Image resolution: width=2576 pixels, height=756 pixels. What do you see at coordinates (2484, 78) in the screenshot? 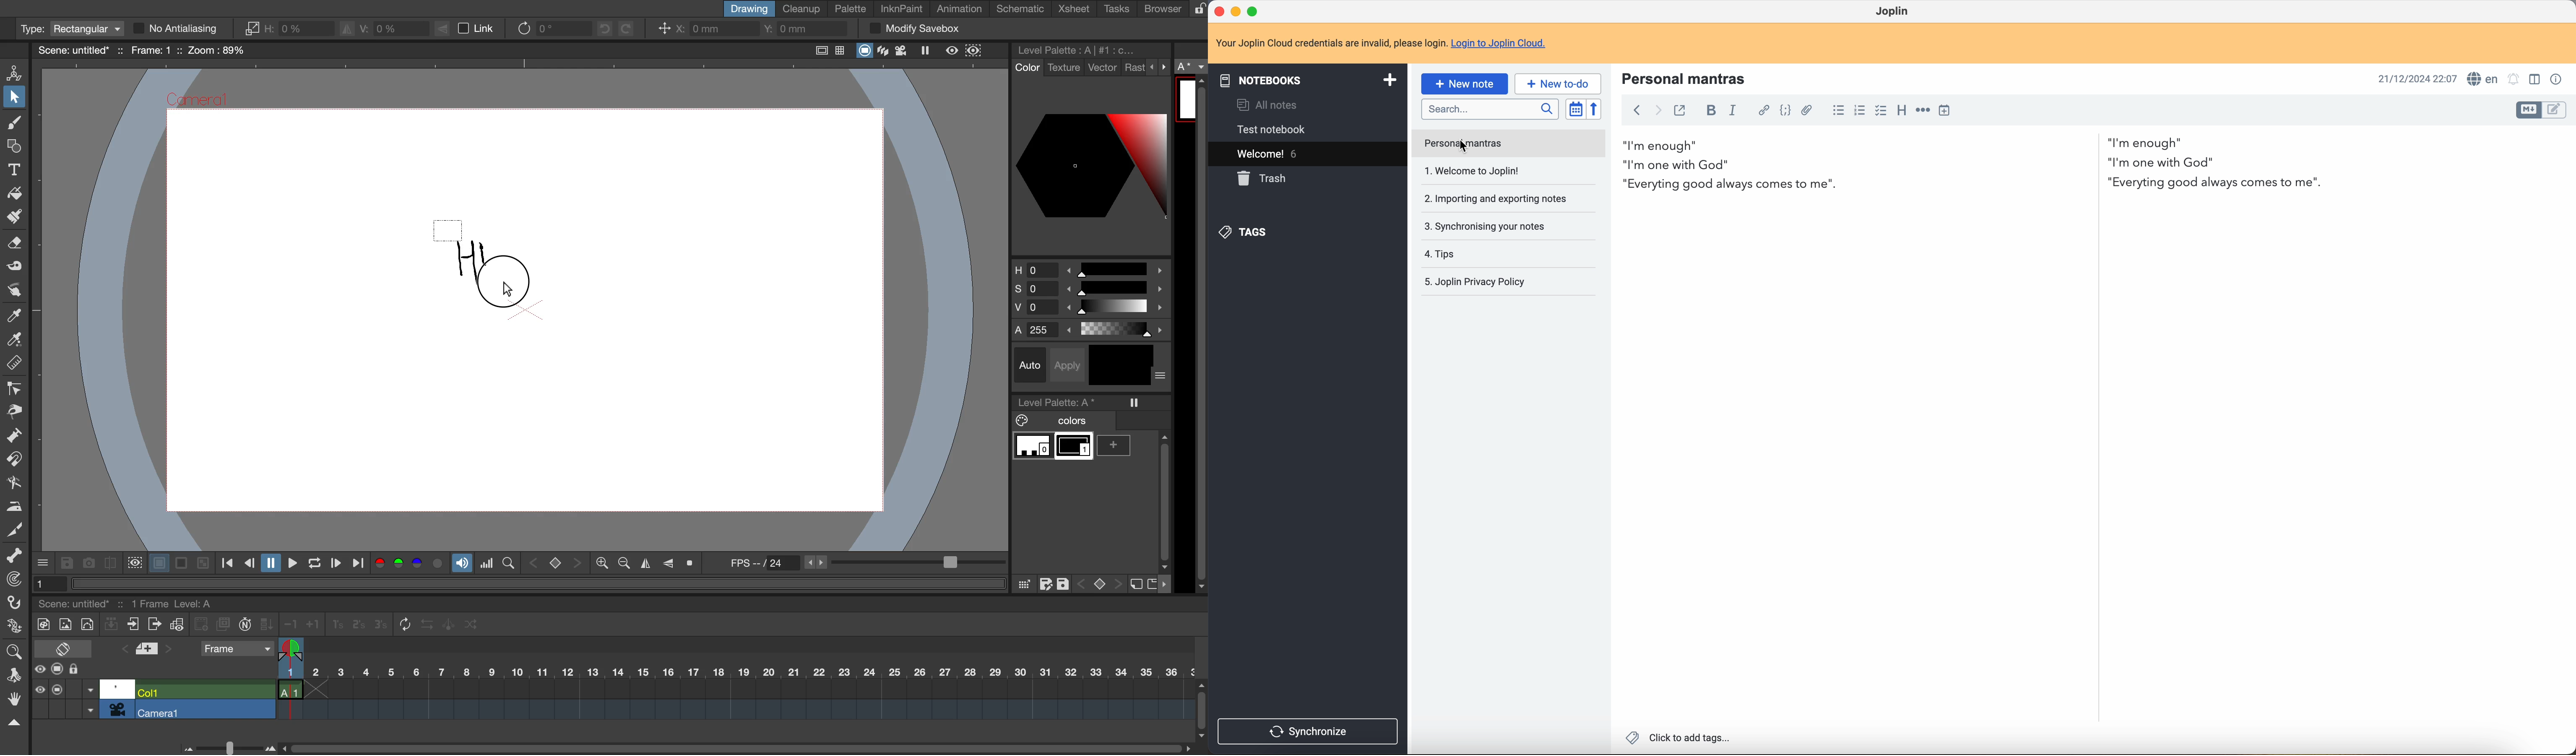
I see `spell checker` at bounding box center [2484, 78].